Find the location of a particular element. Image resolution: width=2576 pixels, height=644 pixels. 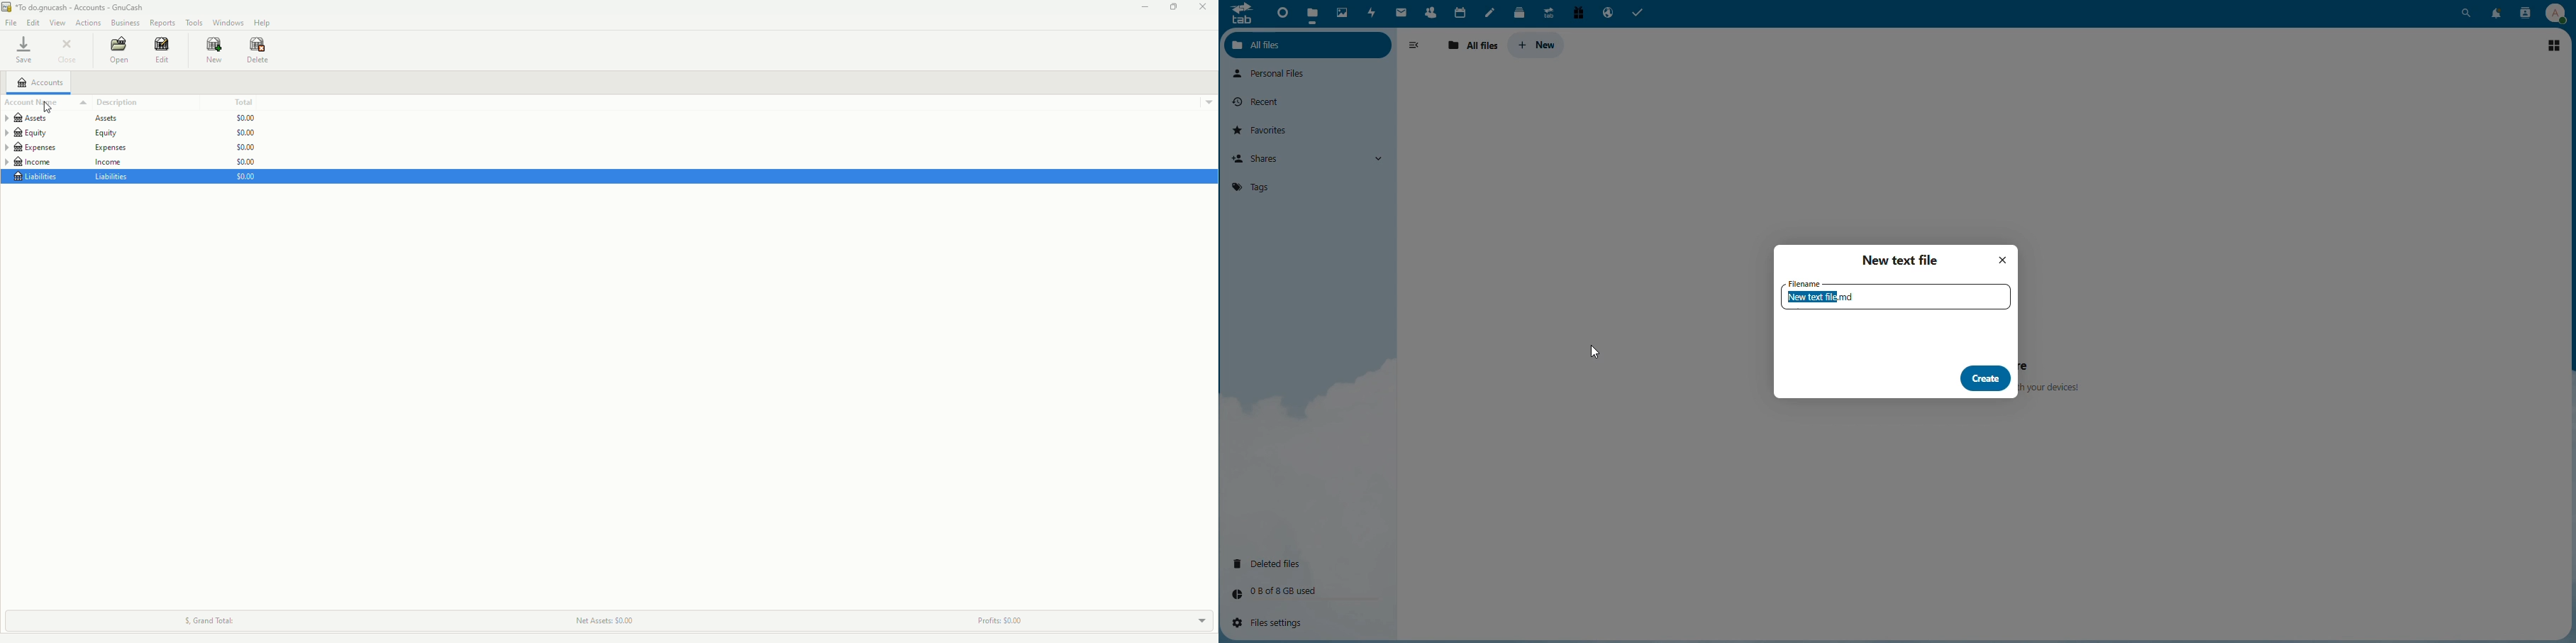

Total is located at coordinates (243, 101).